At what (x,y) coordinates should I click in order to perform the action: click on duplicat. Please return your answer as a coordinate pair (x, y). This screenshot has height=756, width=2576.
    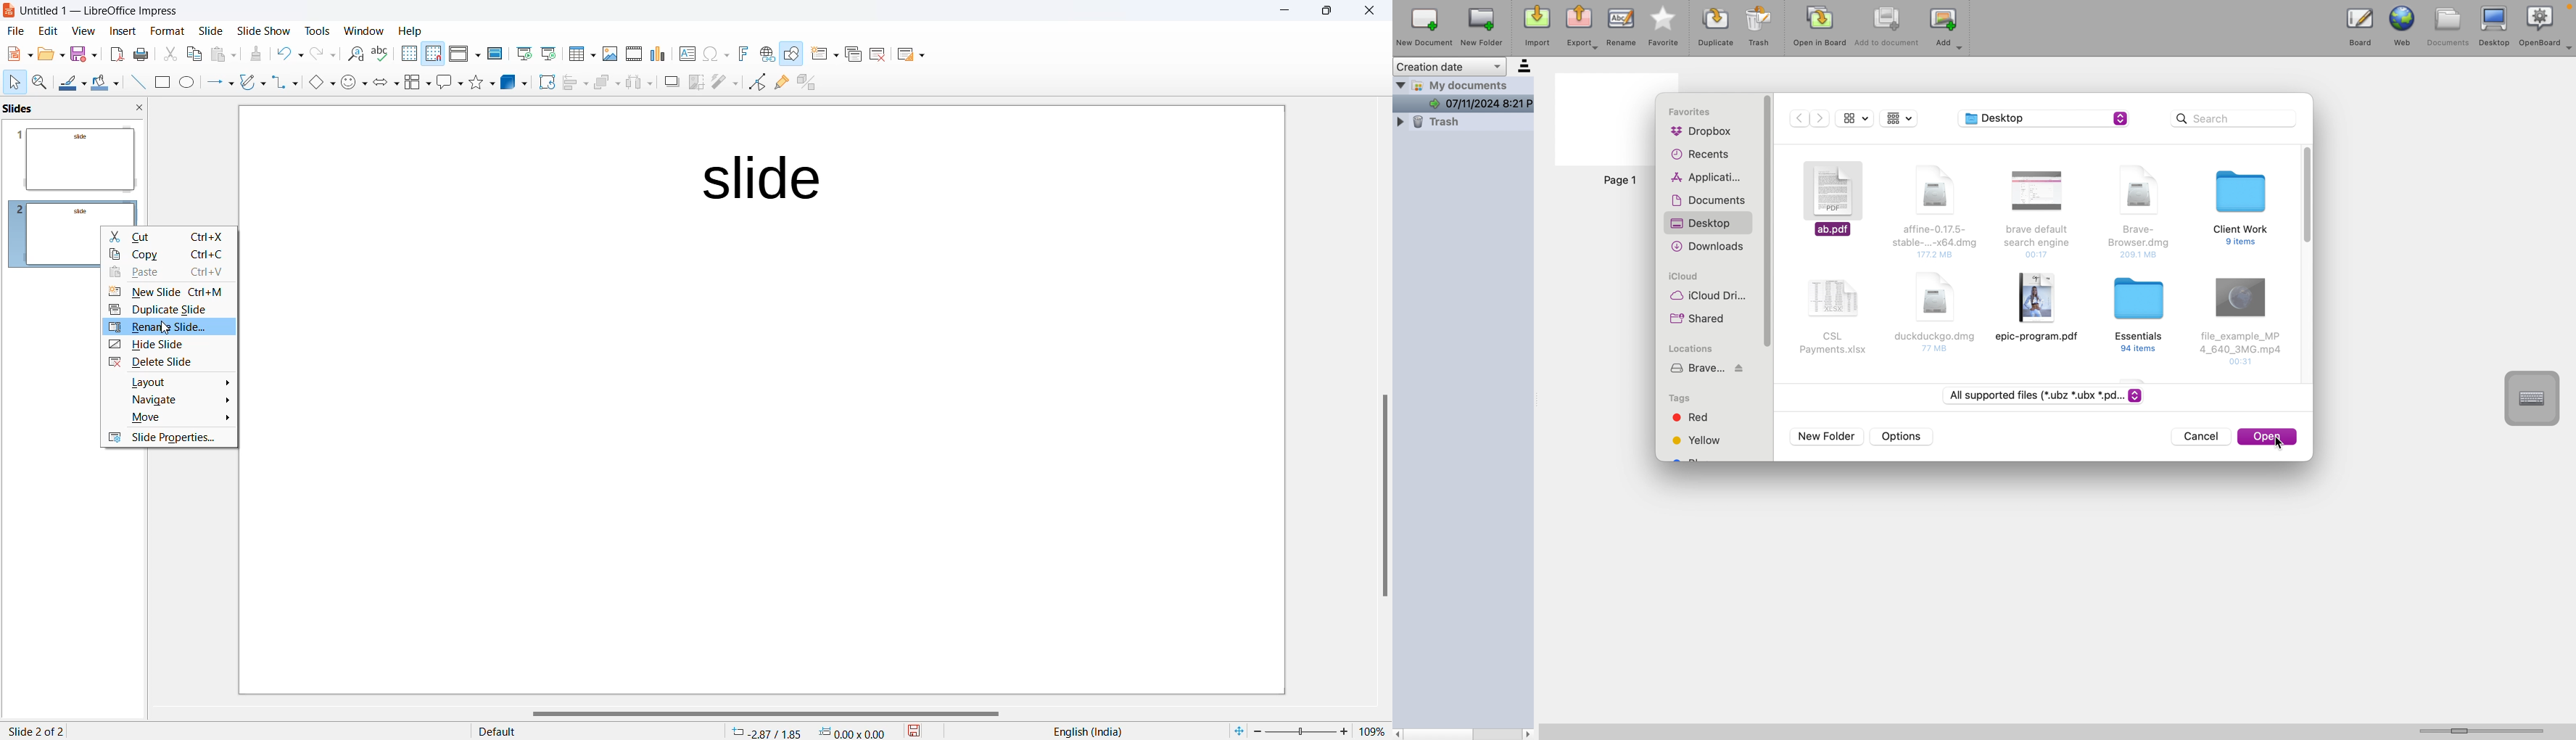
    Looking at the image, I should click on (1715, 30).